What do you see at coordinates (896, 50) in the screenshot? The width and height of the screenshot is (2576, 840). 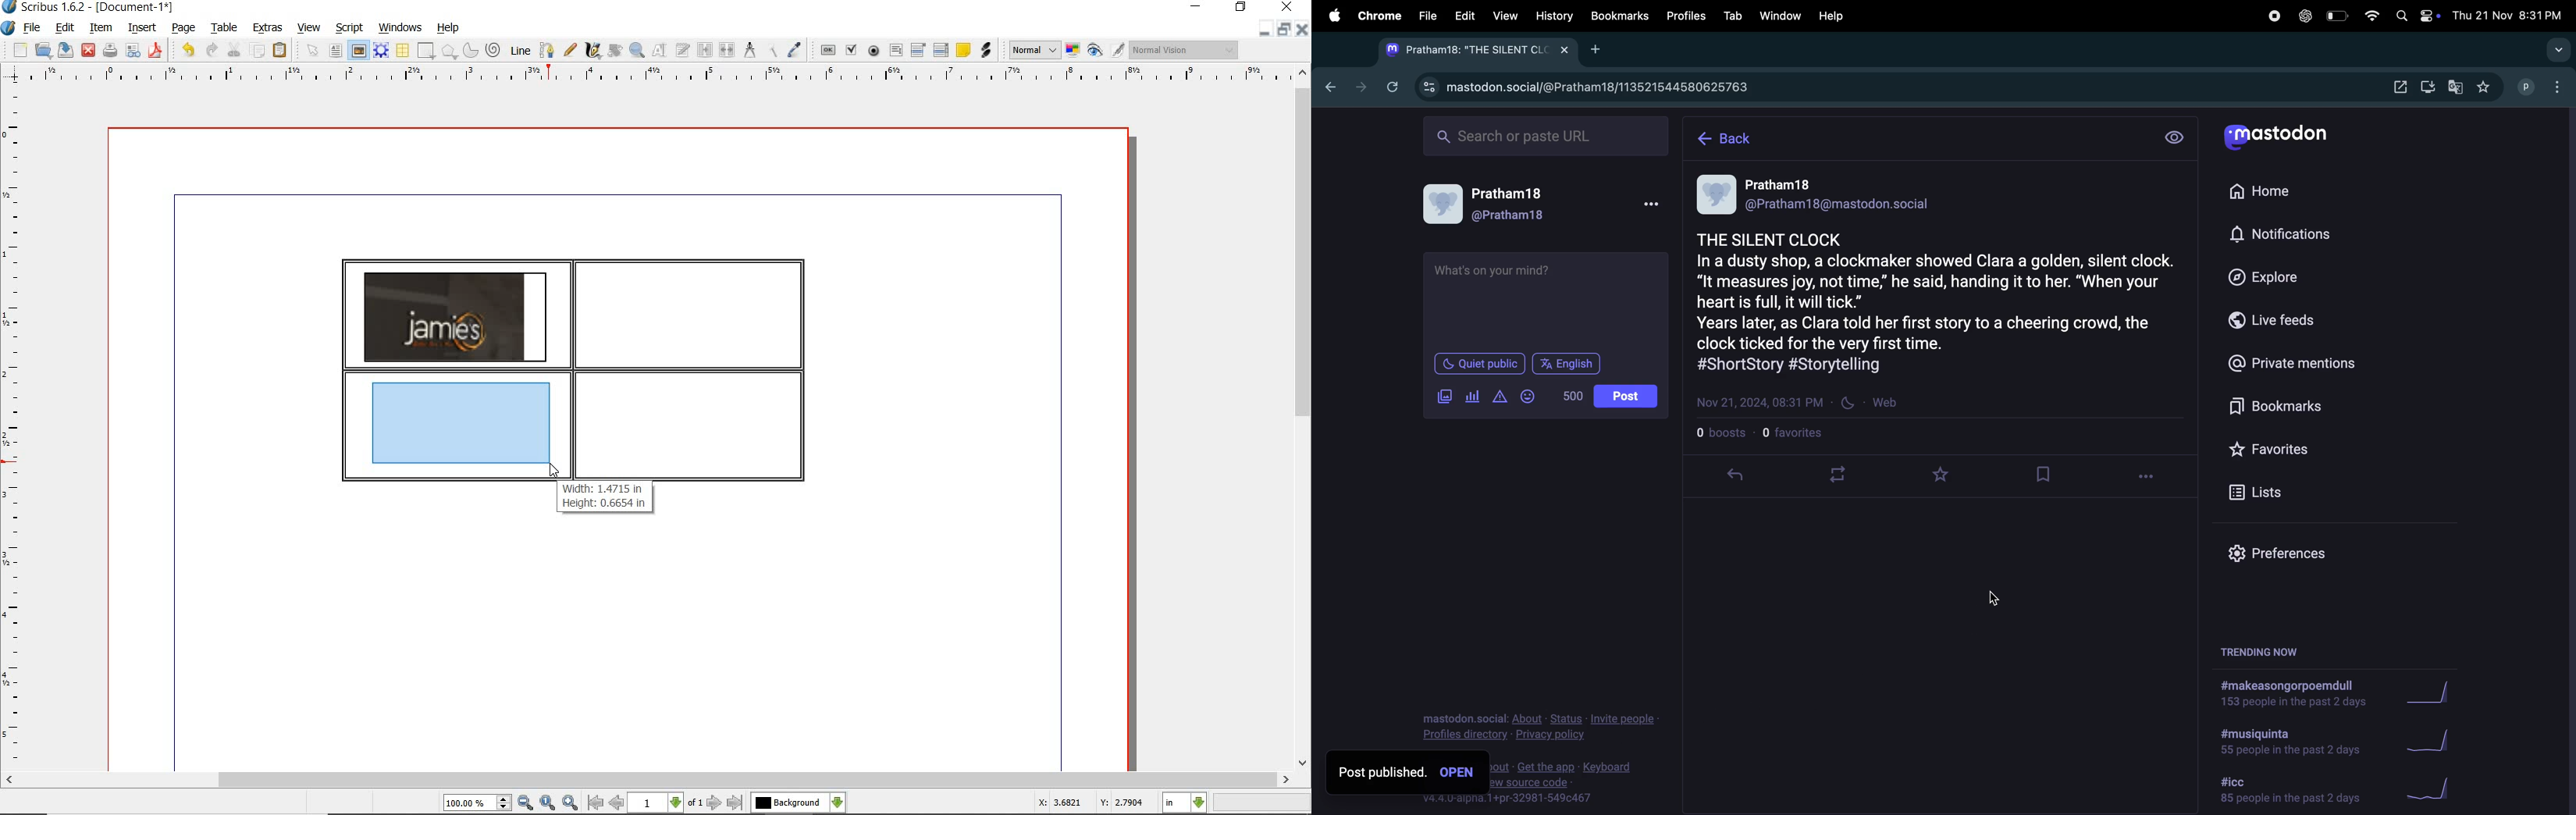 I see `pdf text field` at bounding box center [896, 50].